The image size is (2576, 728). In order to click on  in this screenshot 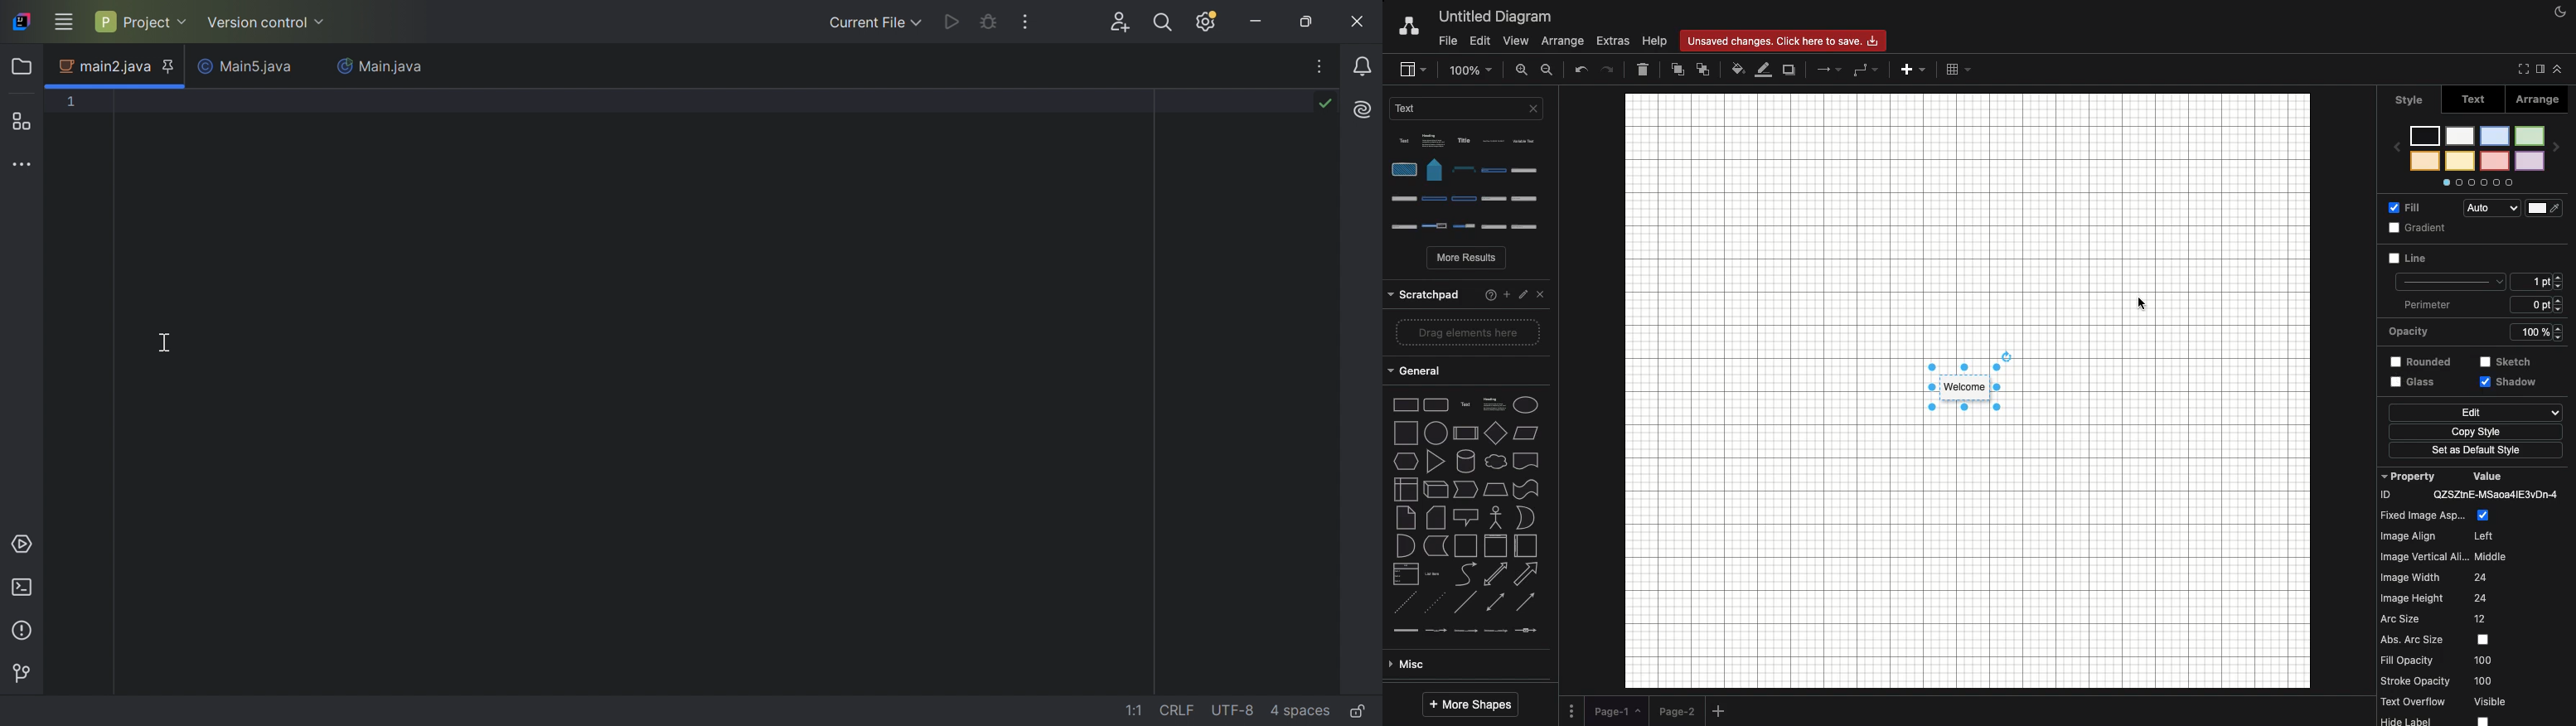, I will do `click(1465, 290)`.